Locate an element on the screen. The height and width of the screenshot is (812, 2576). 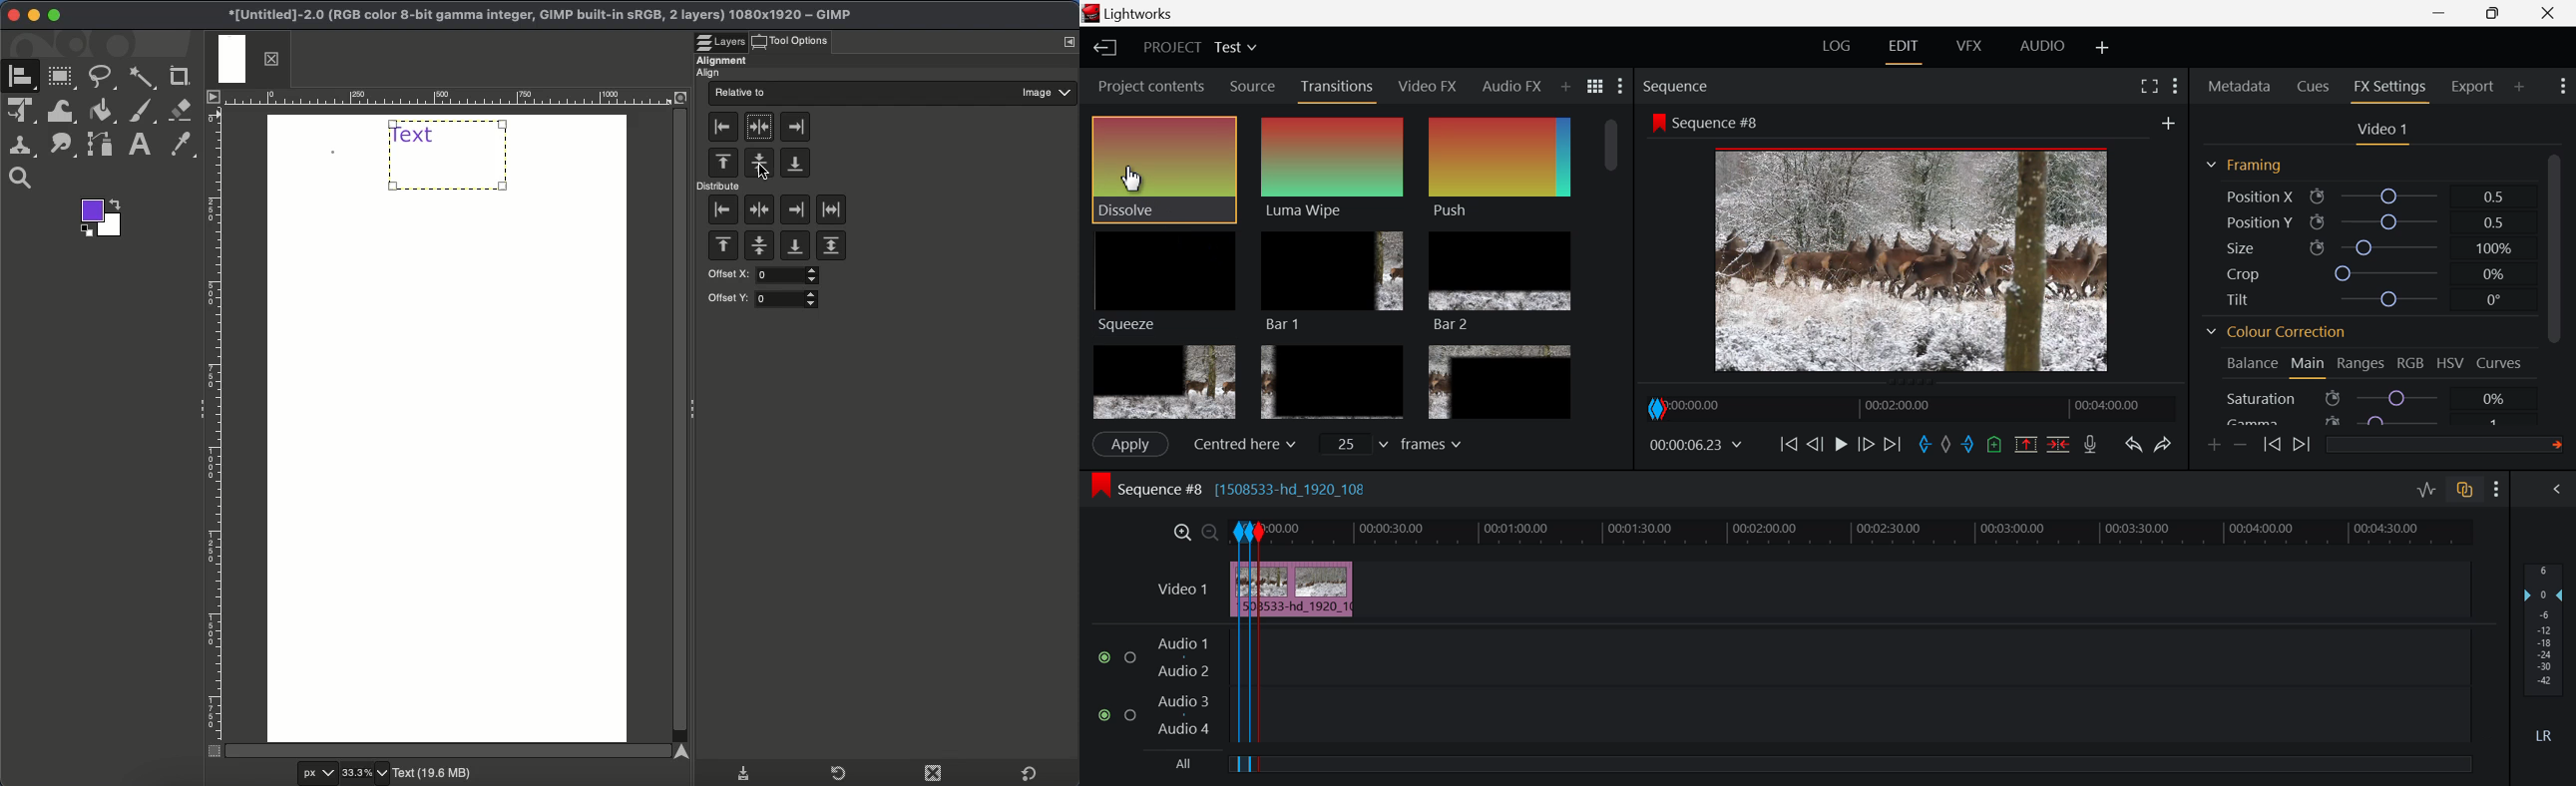
Duplicate is located at coordinates (932, 775).